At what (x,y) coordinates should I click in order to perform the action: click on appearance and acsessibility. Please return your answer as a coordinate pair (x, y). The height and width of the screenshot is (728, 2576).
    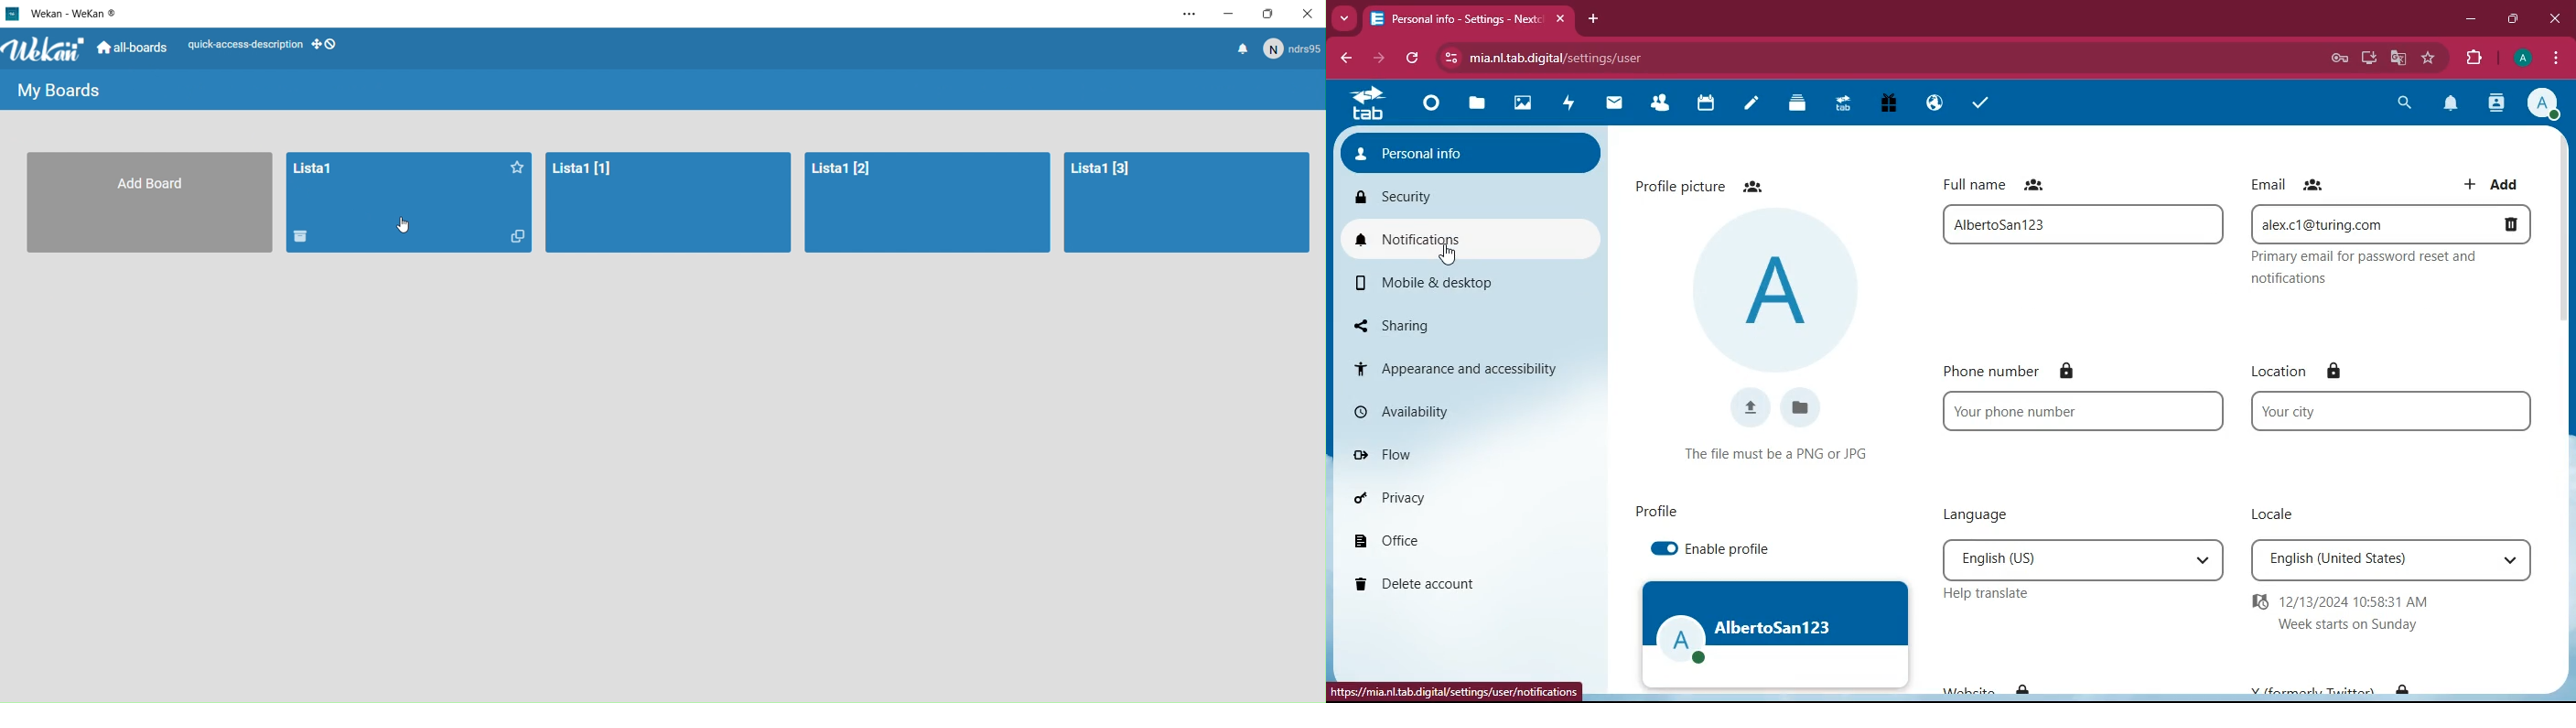
    Looking at the image, I should click on (1467, 373).